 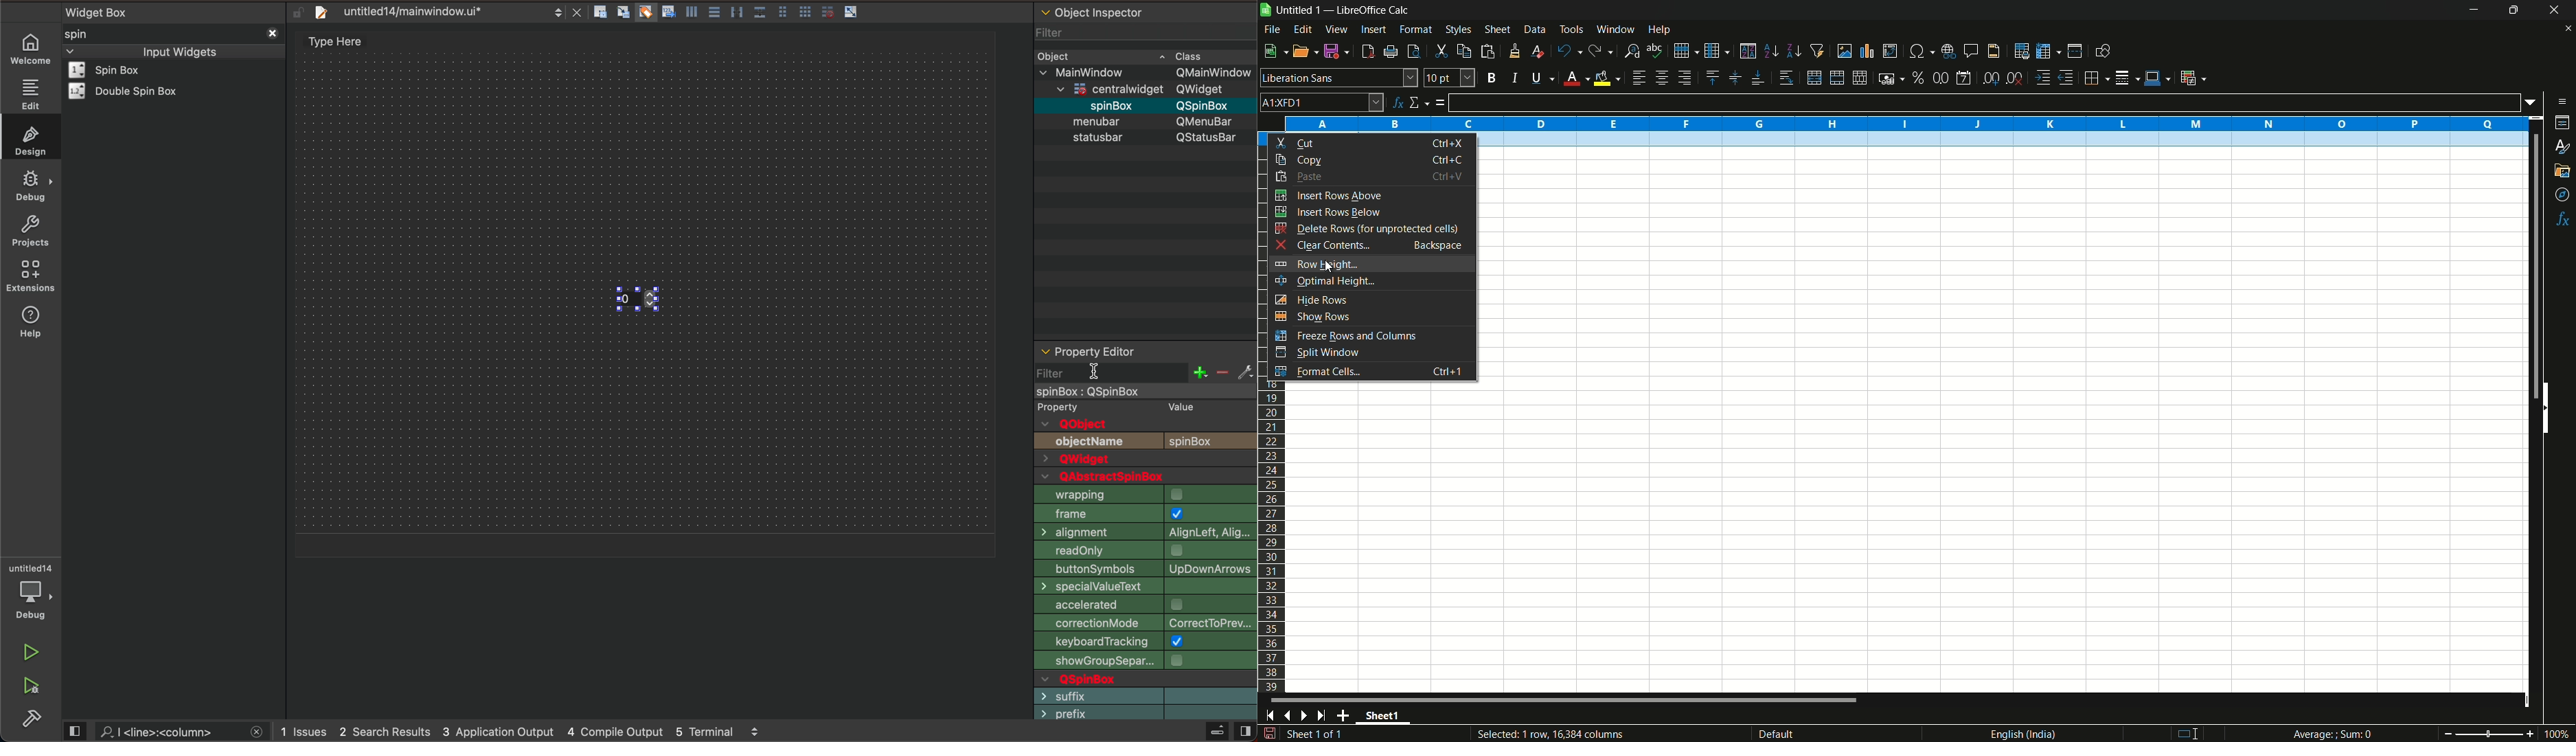 What do you see at coordinates (1339, 78) in the screenshot?
I see `font name` at bounding box center [1339, 78].